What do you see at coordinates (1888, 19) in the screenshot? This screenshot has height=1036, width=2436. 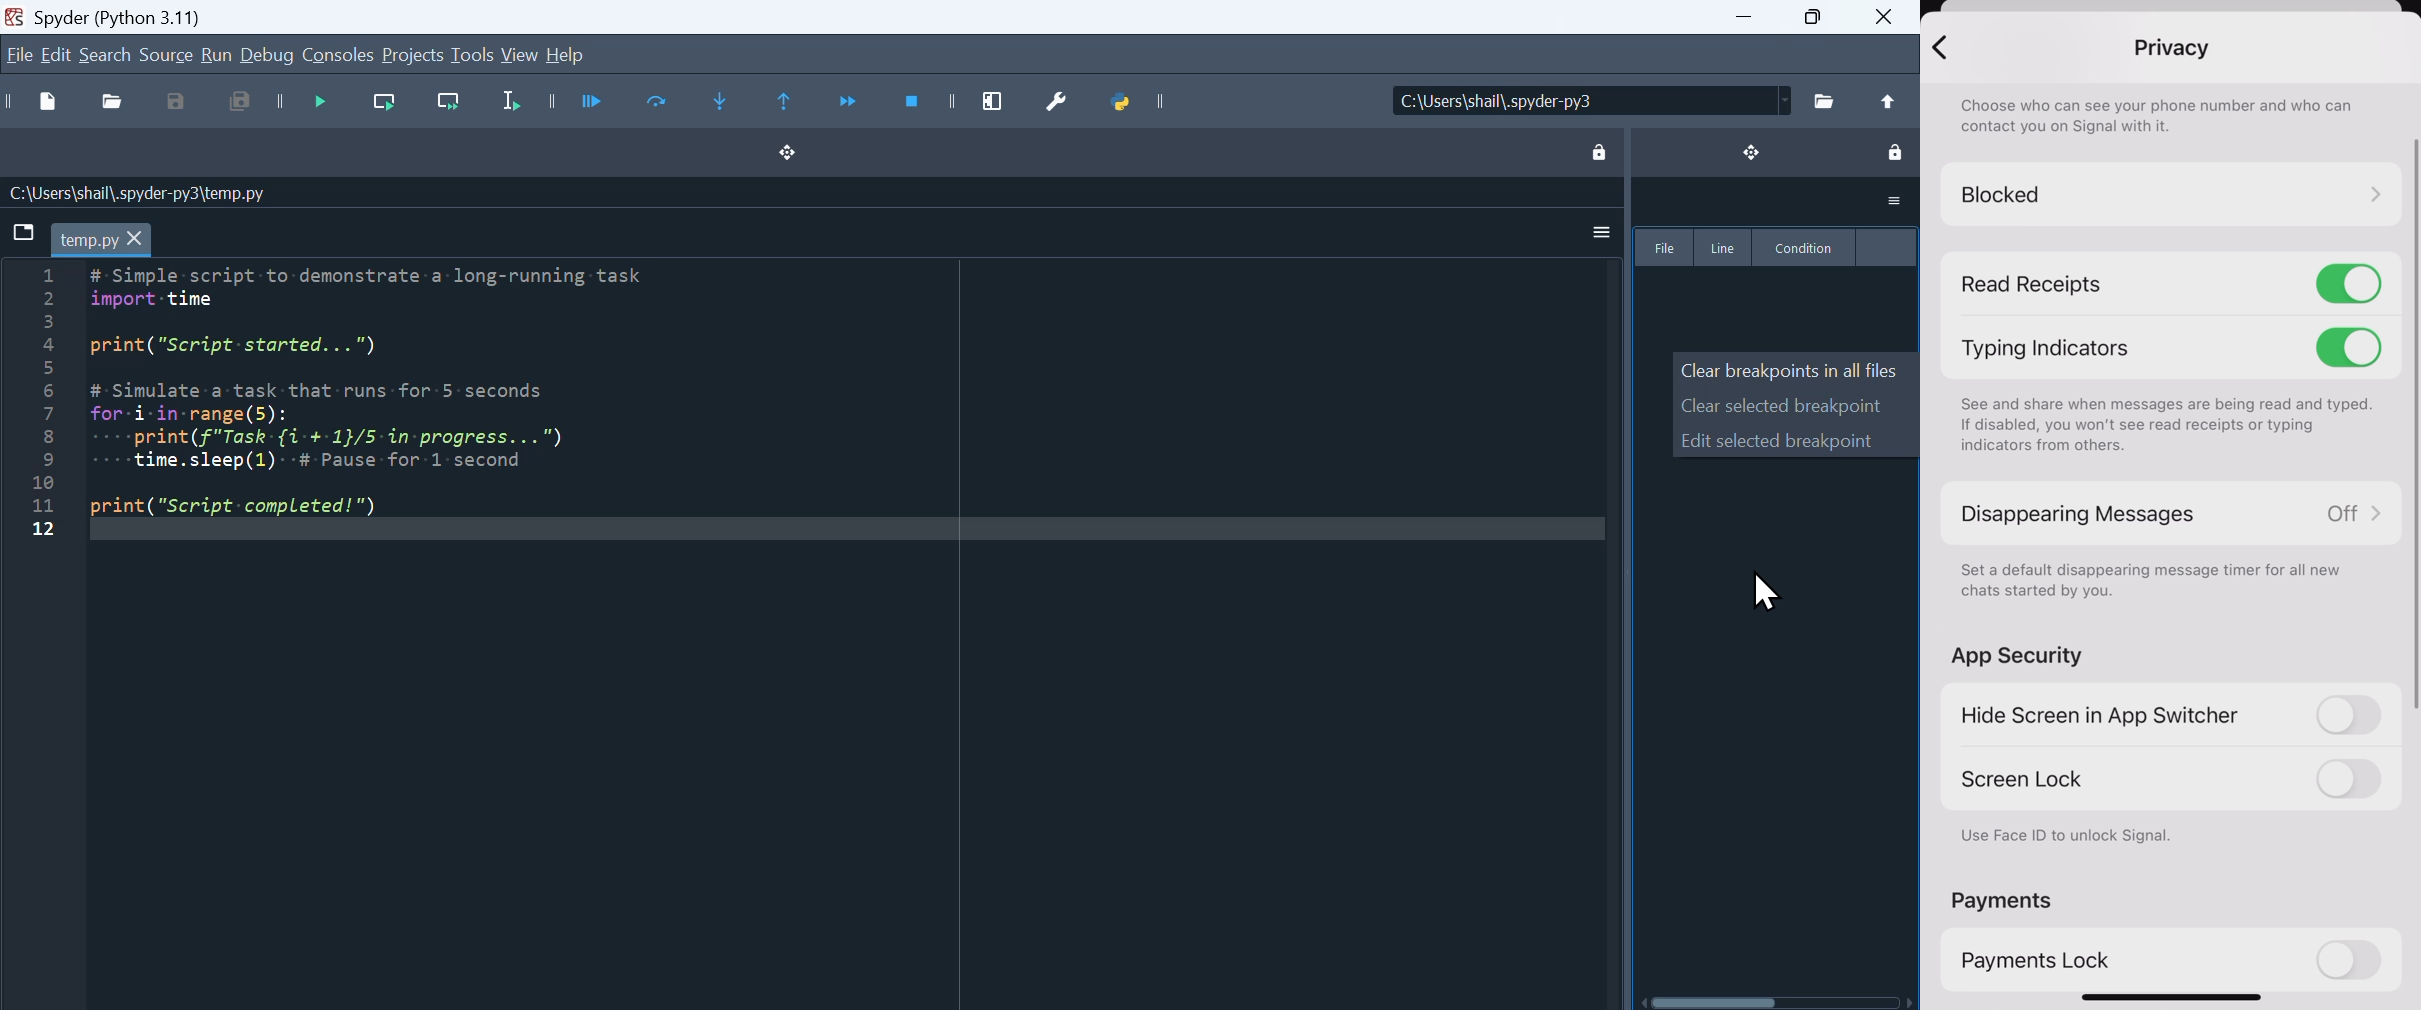 I see `close` at bounding box center [1888, 19].